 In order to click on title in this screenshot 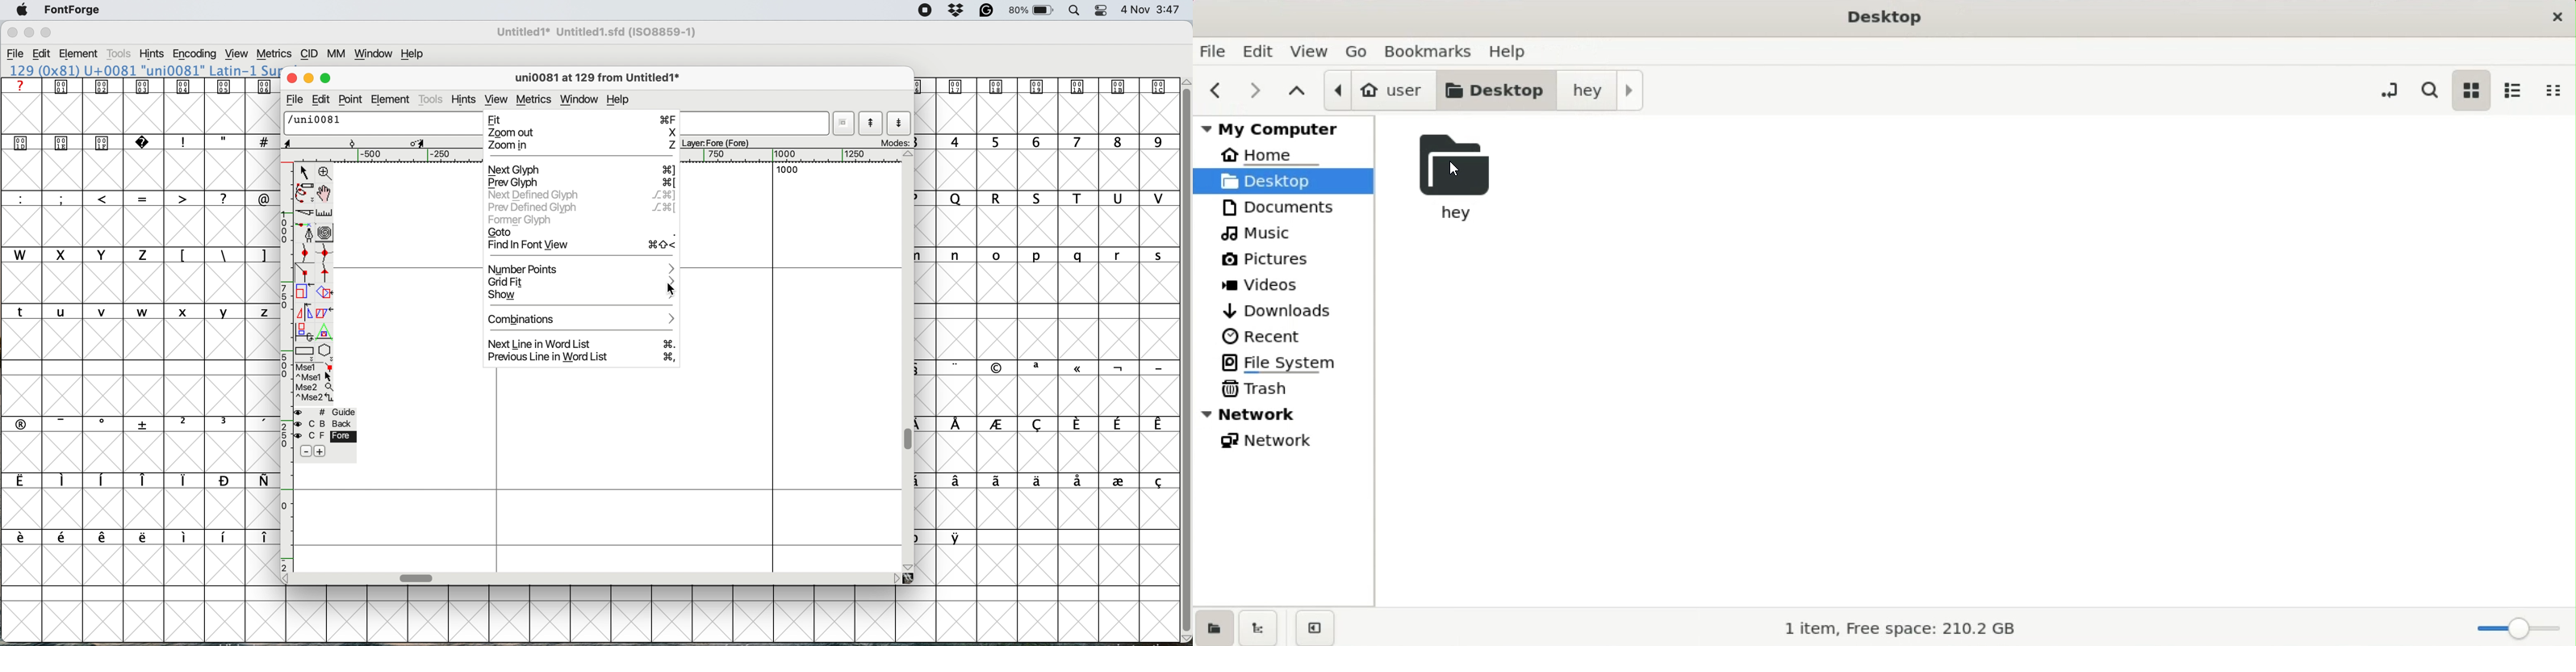, I will do `click(1886, 18)`.